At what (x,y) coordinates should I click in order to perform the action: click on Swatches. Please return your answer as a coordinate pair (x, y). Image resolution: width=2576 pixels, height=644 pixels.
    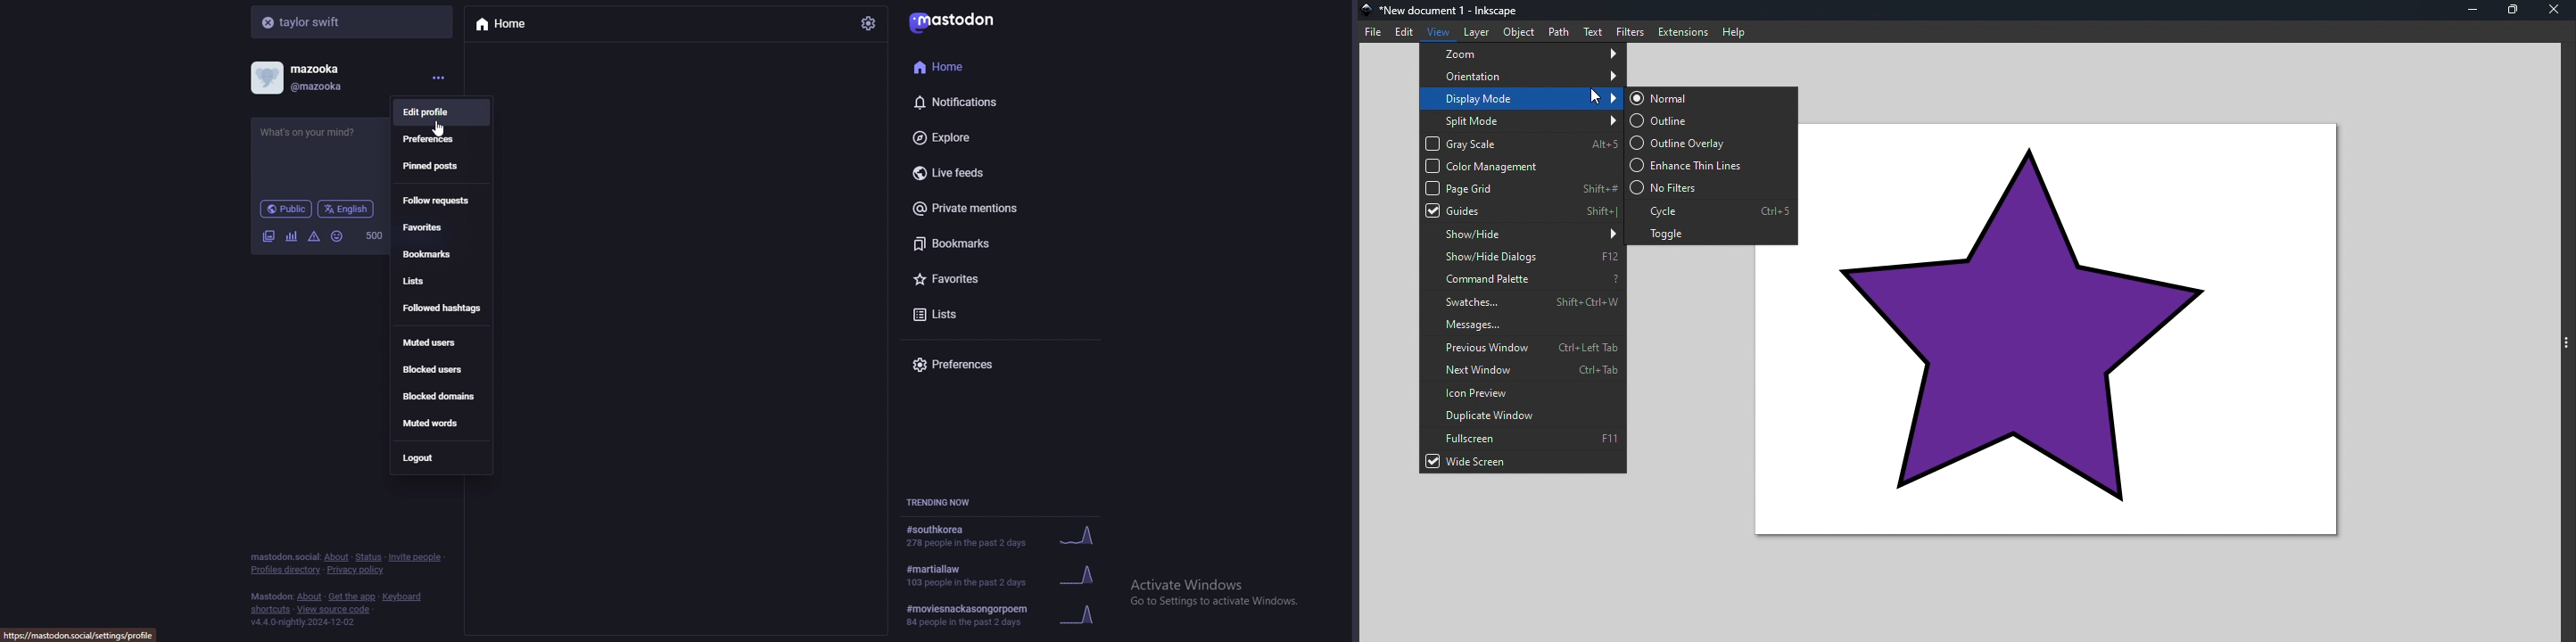
    Looking at the image, I should click on (1522, 303).